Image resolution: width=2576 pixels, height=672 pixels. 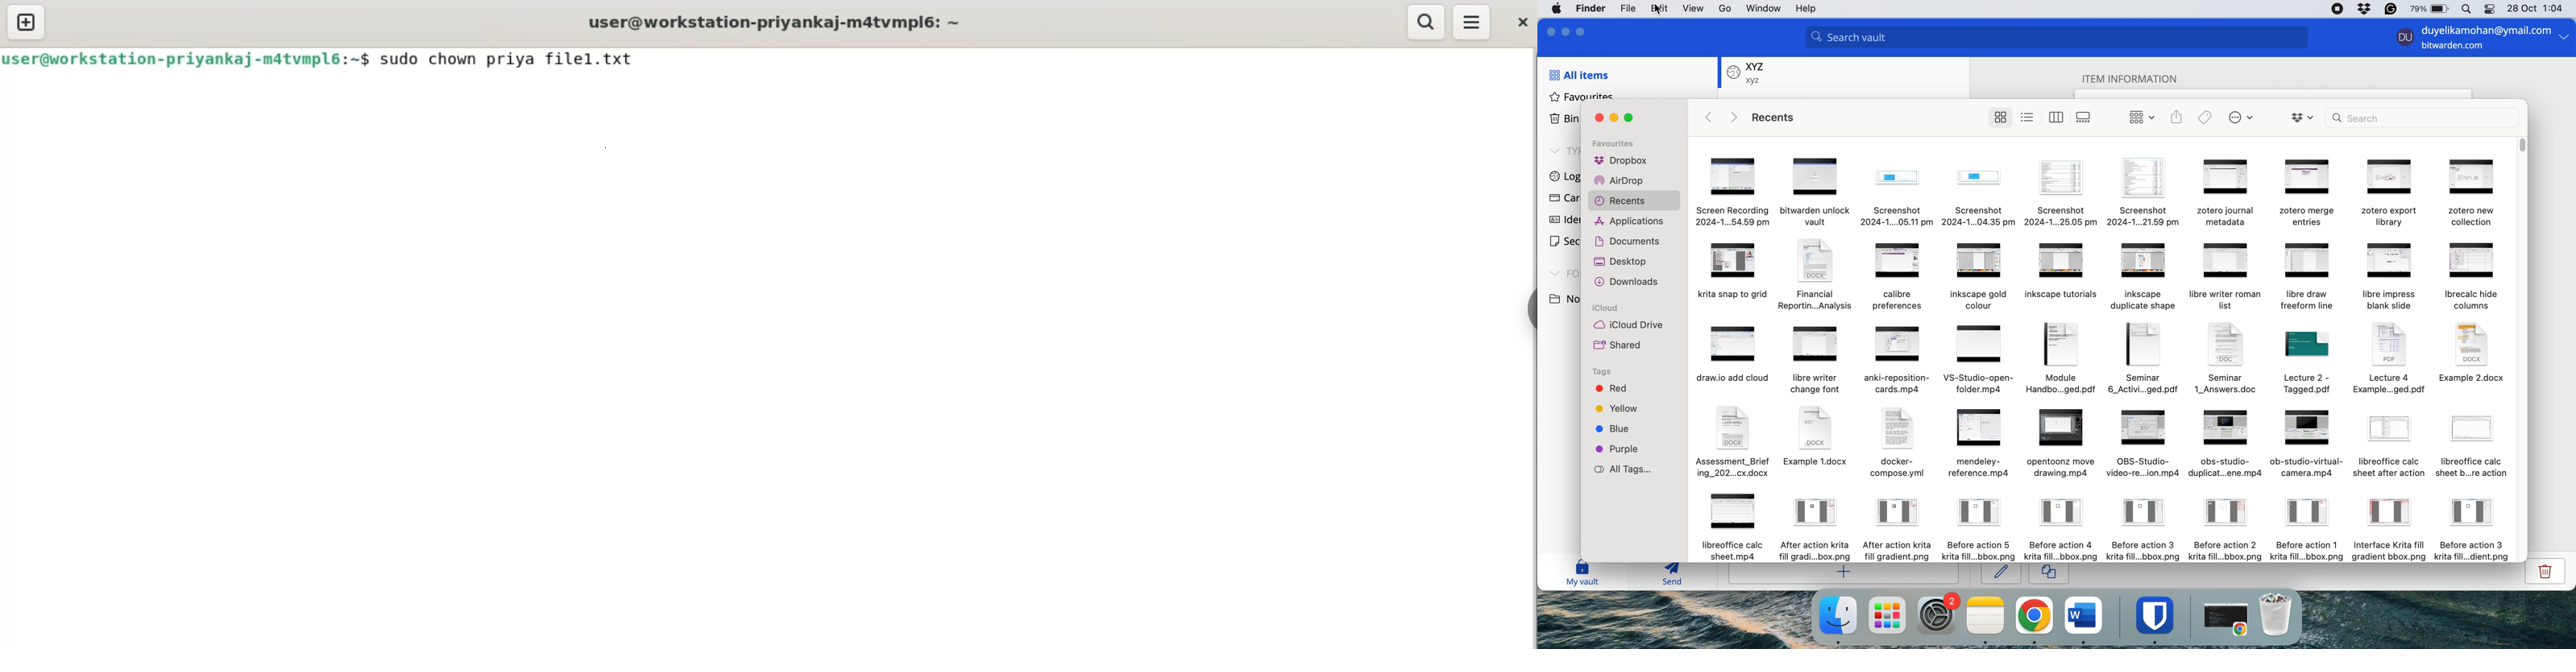 I want to click on show items as columns, so click(x=2057, y=116).